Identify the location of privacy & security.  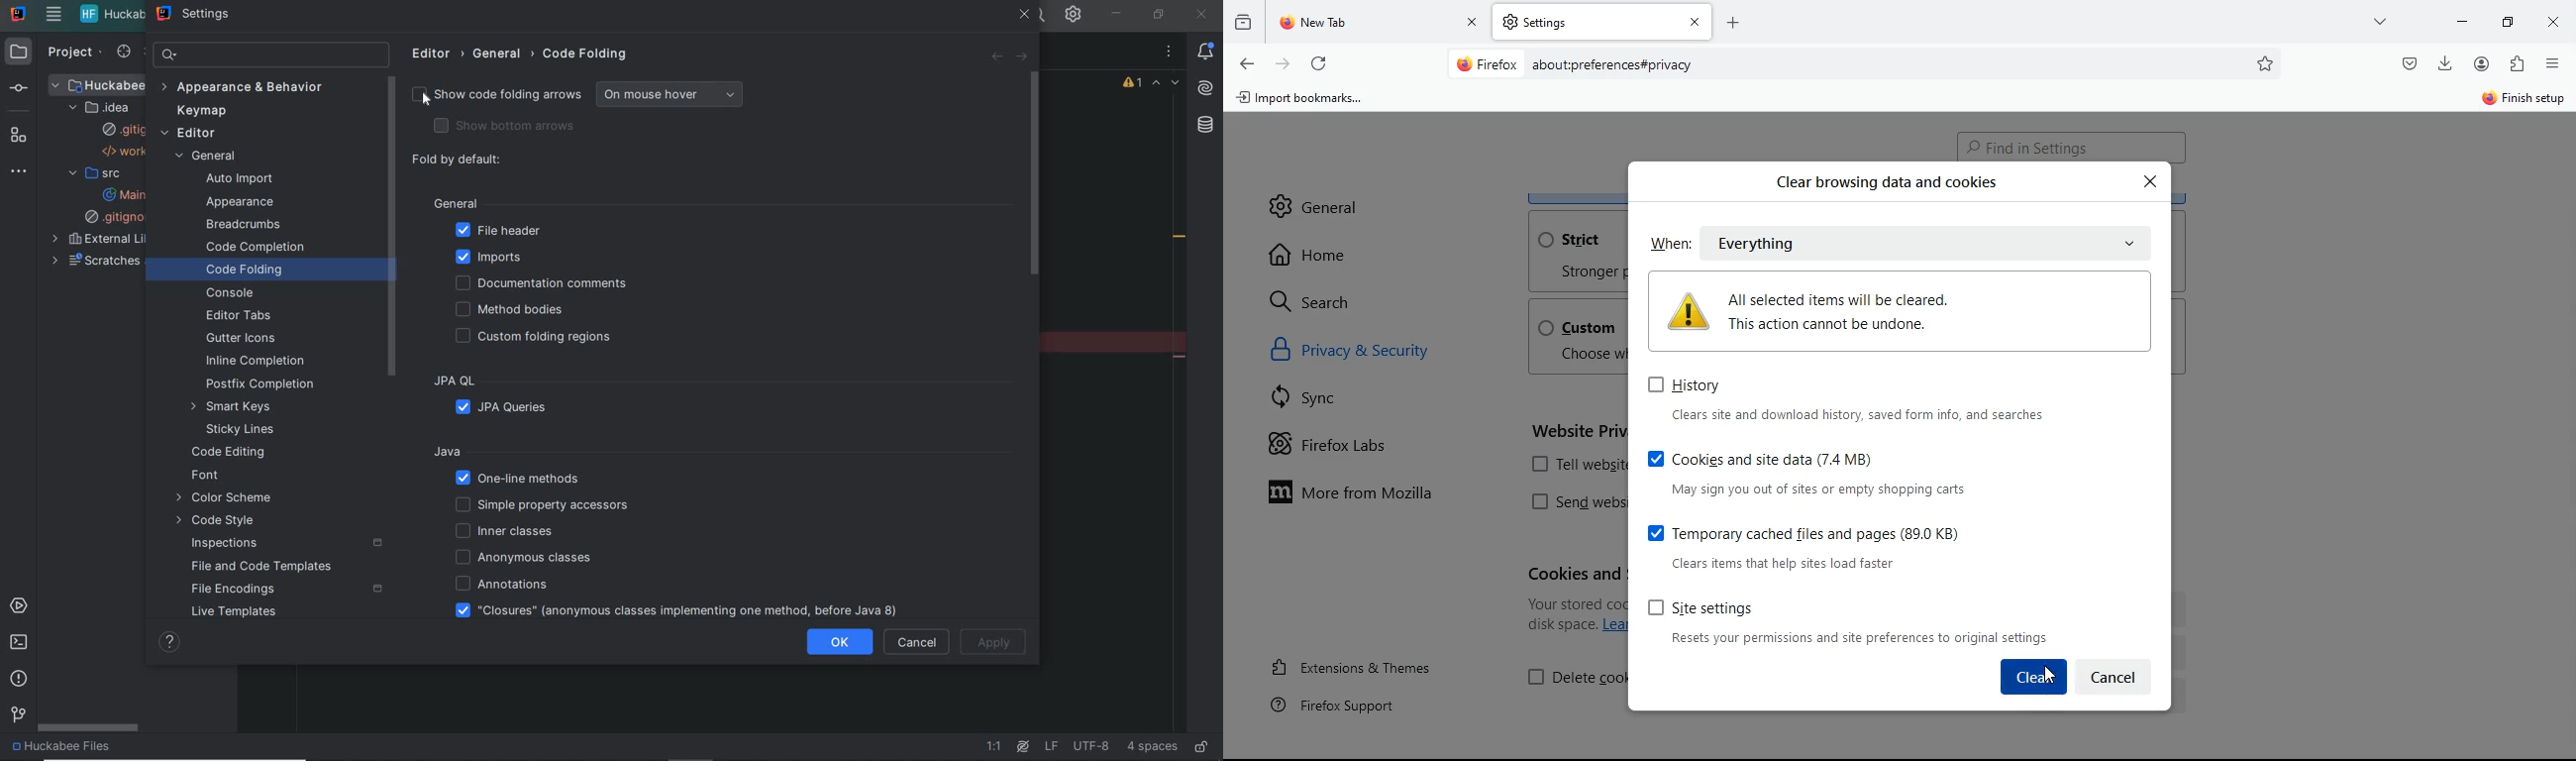
(1375, 354).